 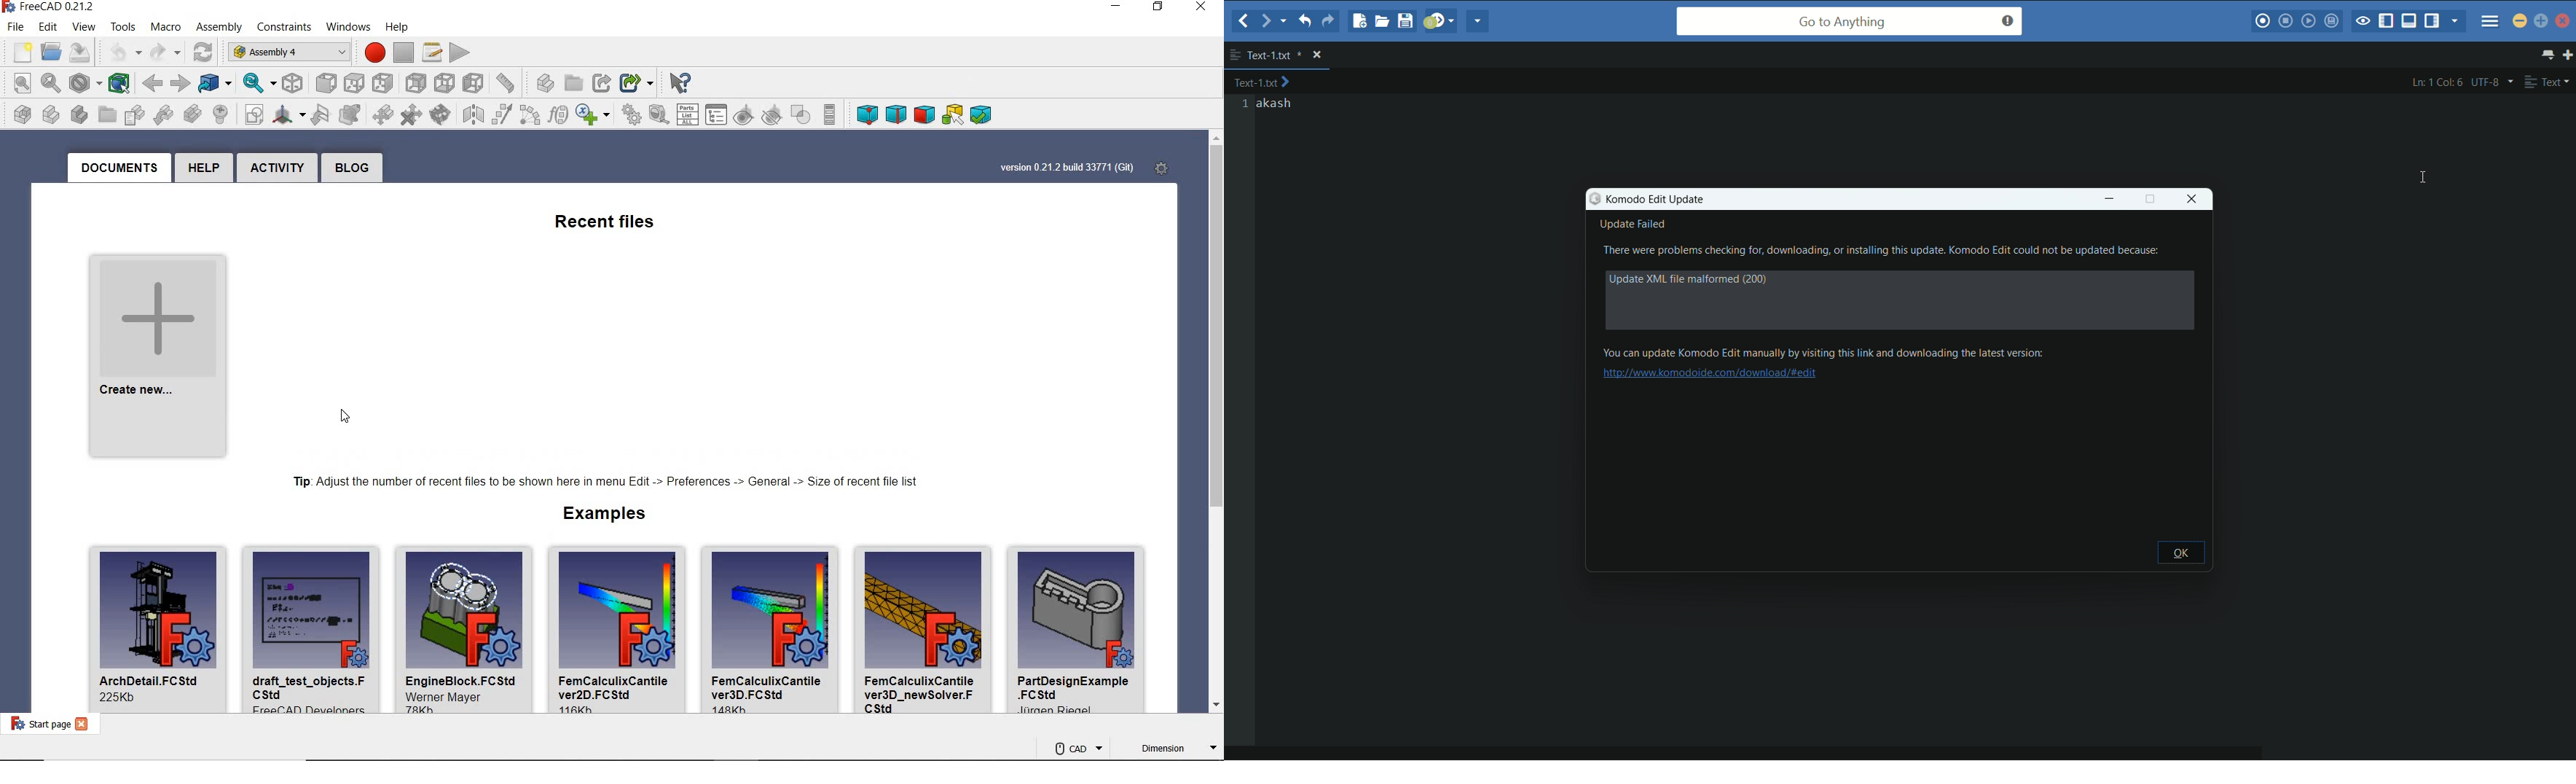 I want to click on create part, so click(x=541, y=85).